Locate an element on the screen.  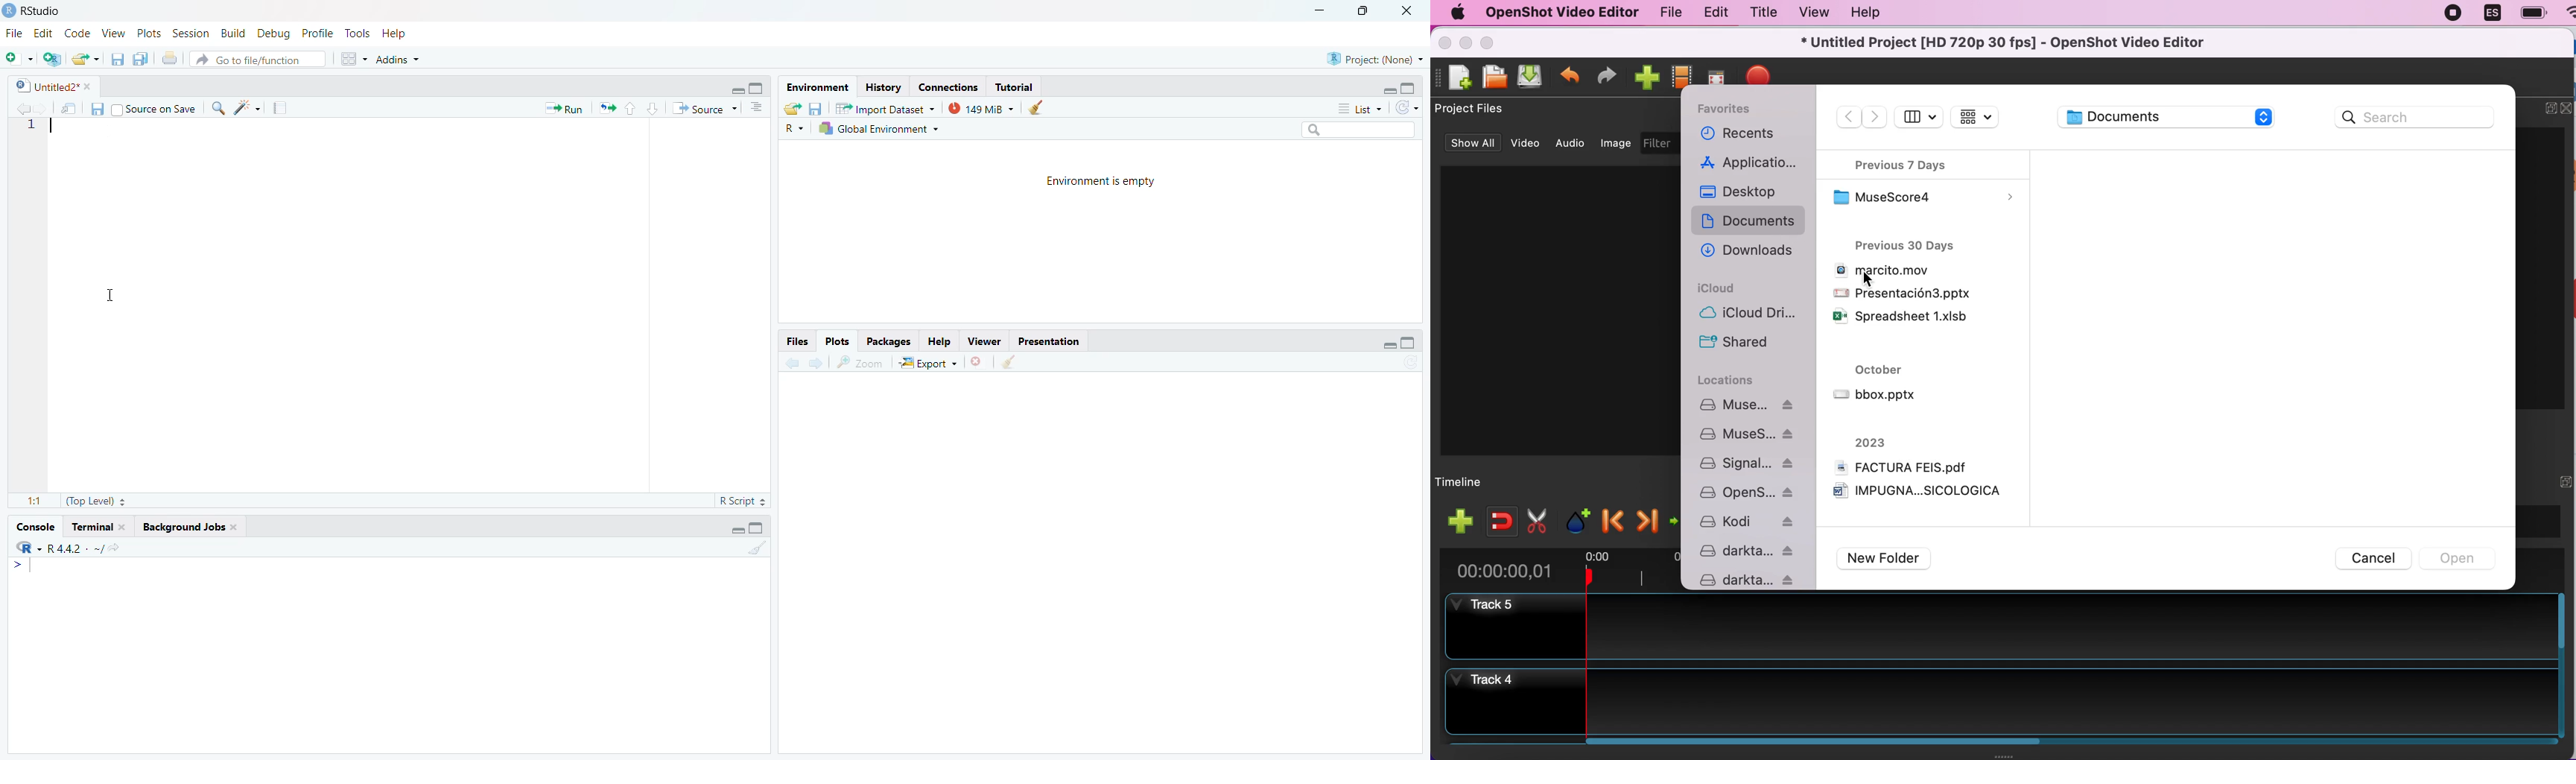
Show document outline (Ctrl + Shift + O) is located at coordinates (759, 107).